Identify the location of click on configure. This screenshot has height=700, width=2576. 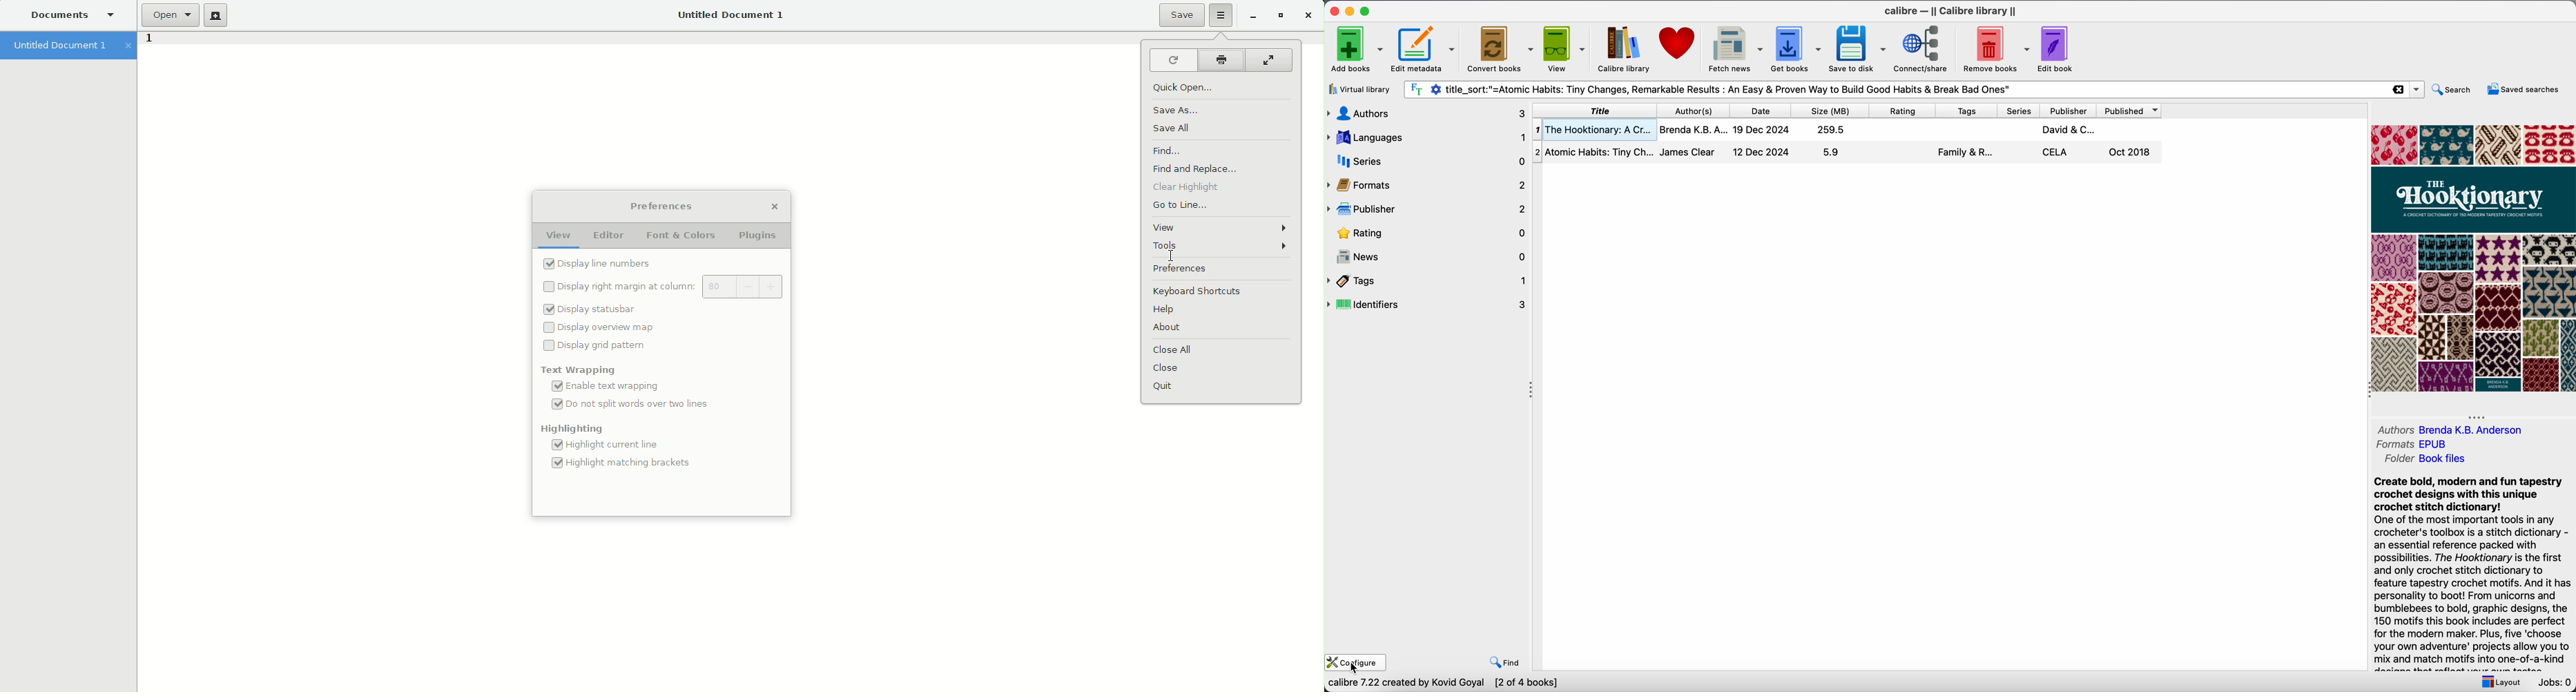
(1355, 664).